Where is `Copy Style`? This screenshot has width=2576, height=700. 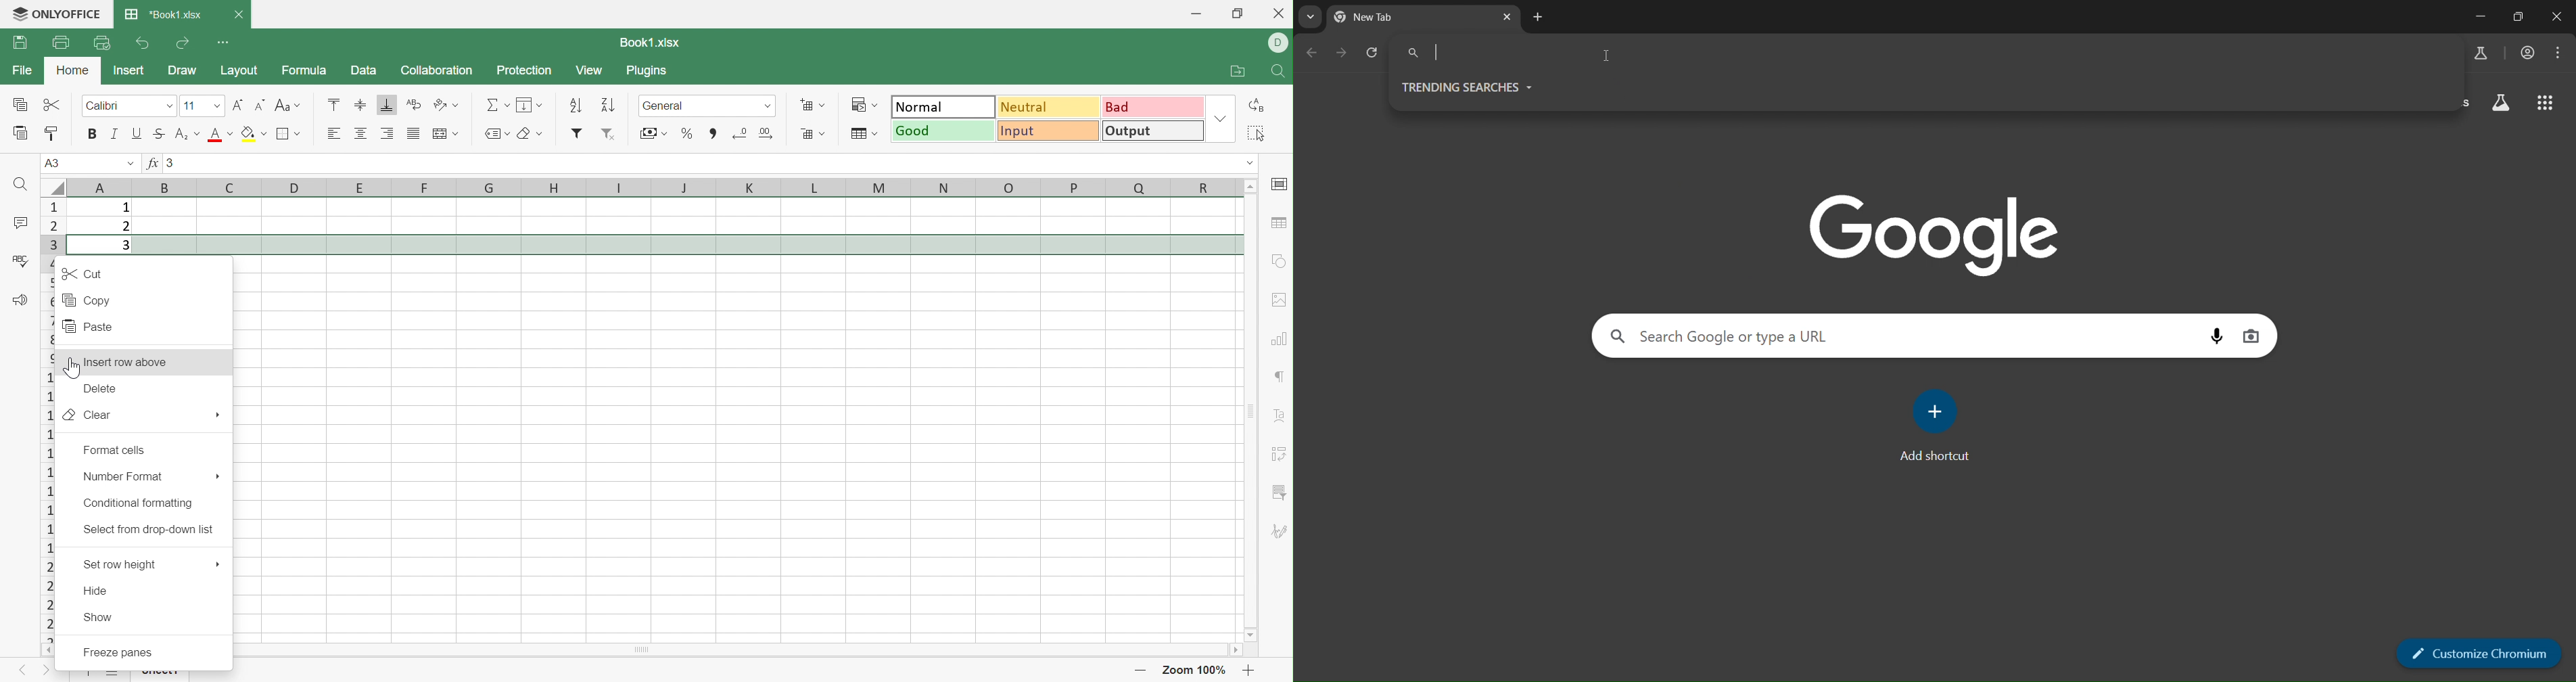 Copy Style is located at coordinates (53, 133).